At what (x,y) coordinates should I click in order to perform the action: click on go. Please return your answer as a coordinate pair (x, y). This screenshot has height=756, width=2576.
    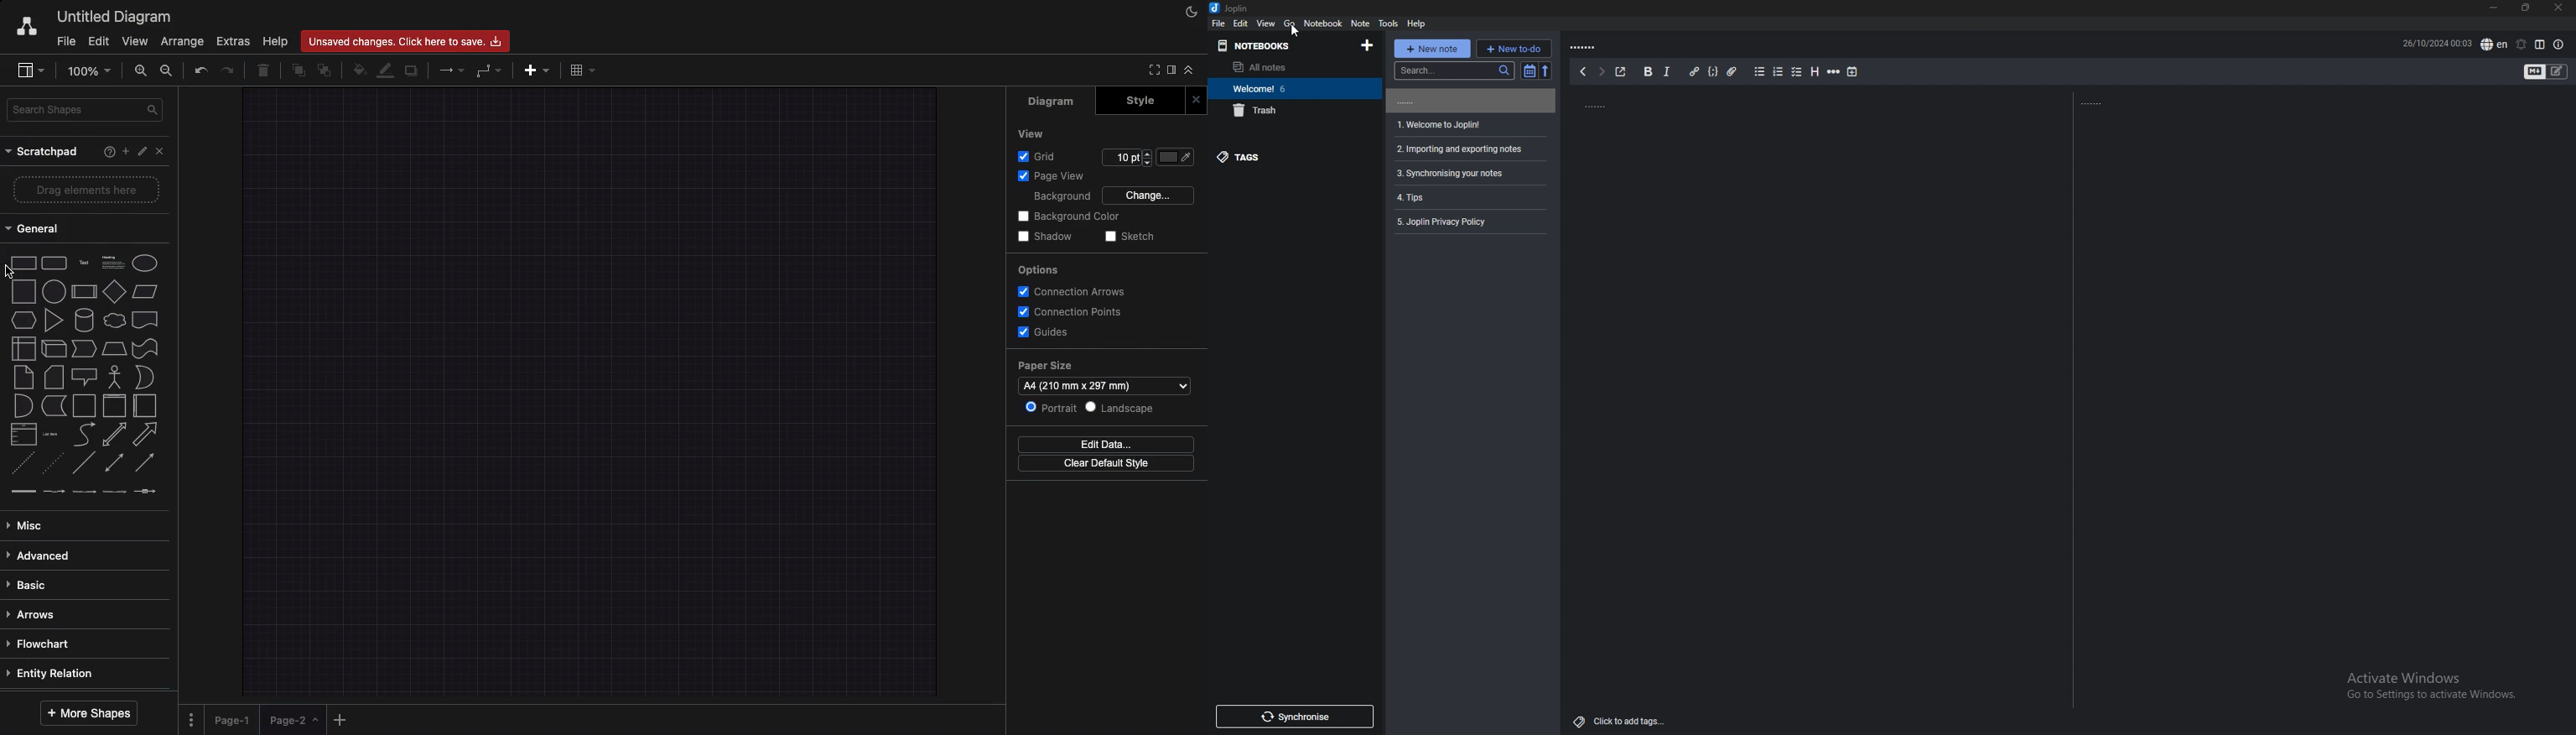
    Looking at the image, I should click on (1290, 23).